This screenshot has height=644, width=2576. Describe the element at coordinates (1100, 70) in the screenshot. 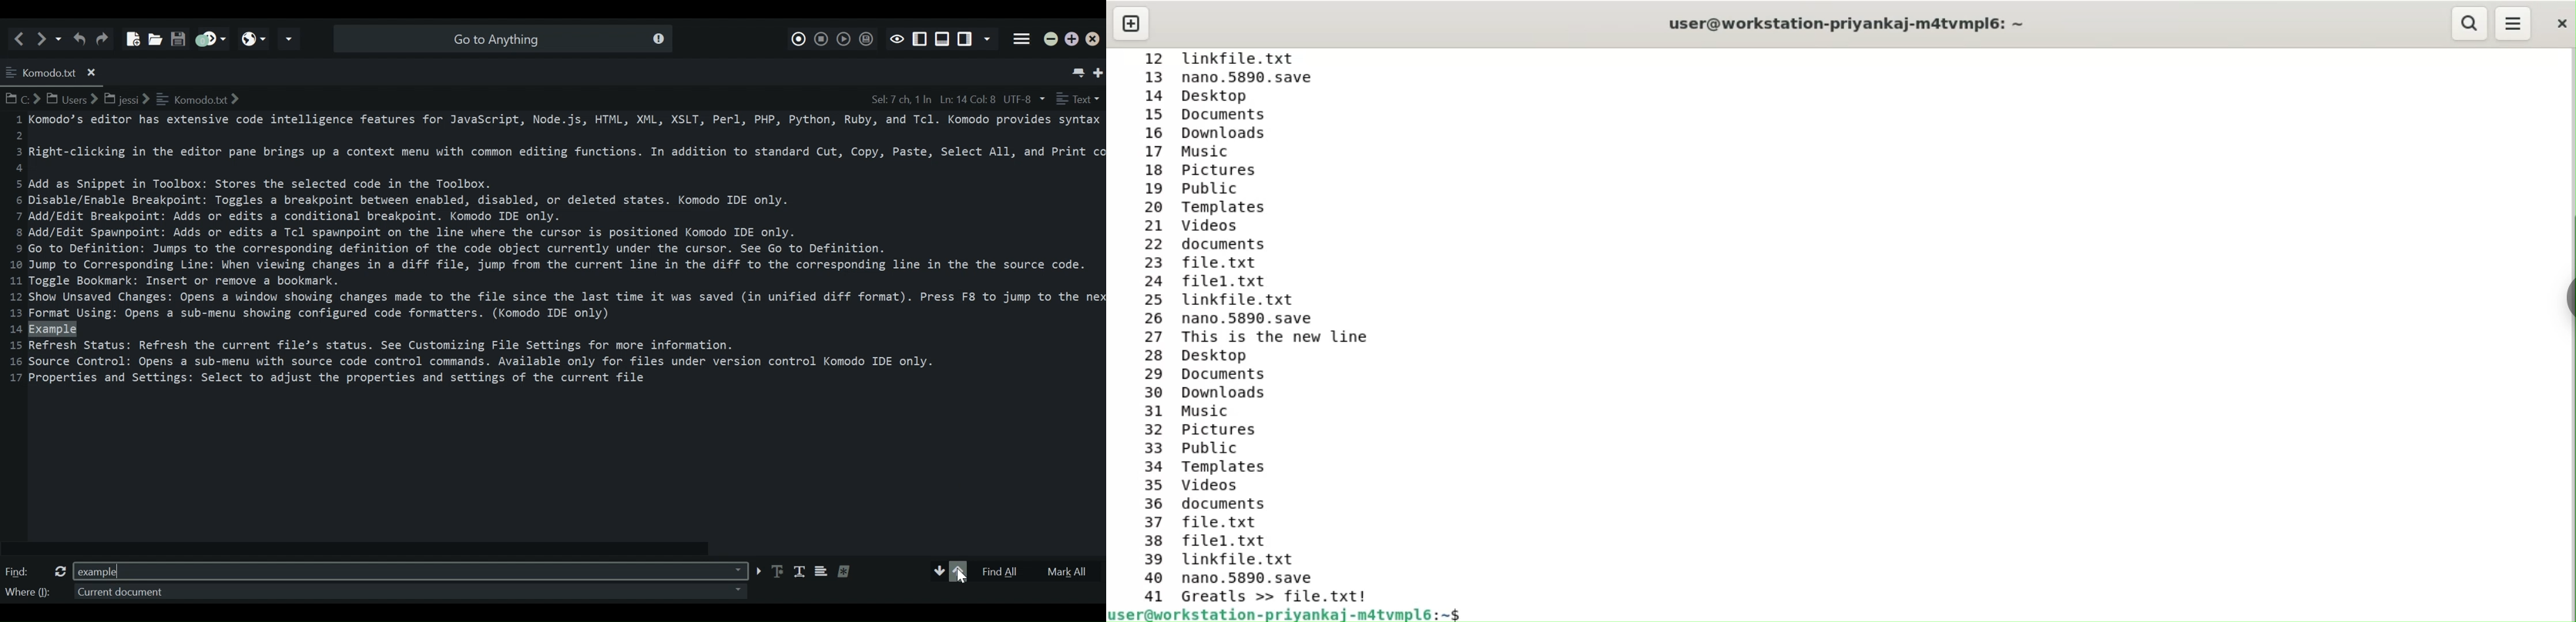

I see `New Tab` at that location.